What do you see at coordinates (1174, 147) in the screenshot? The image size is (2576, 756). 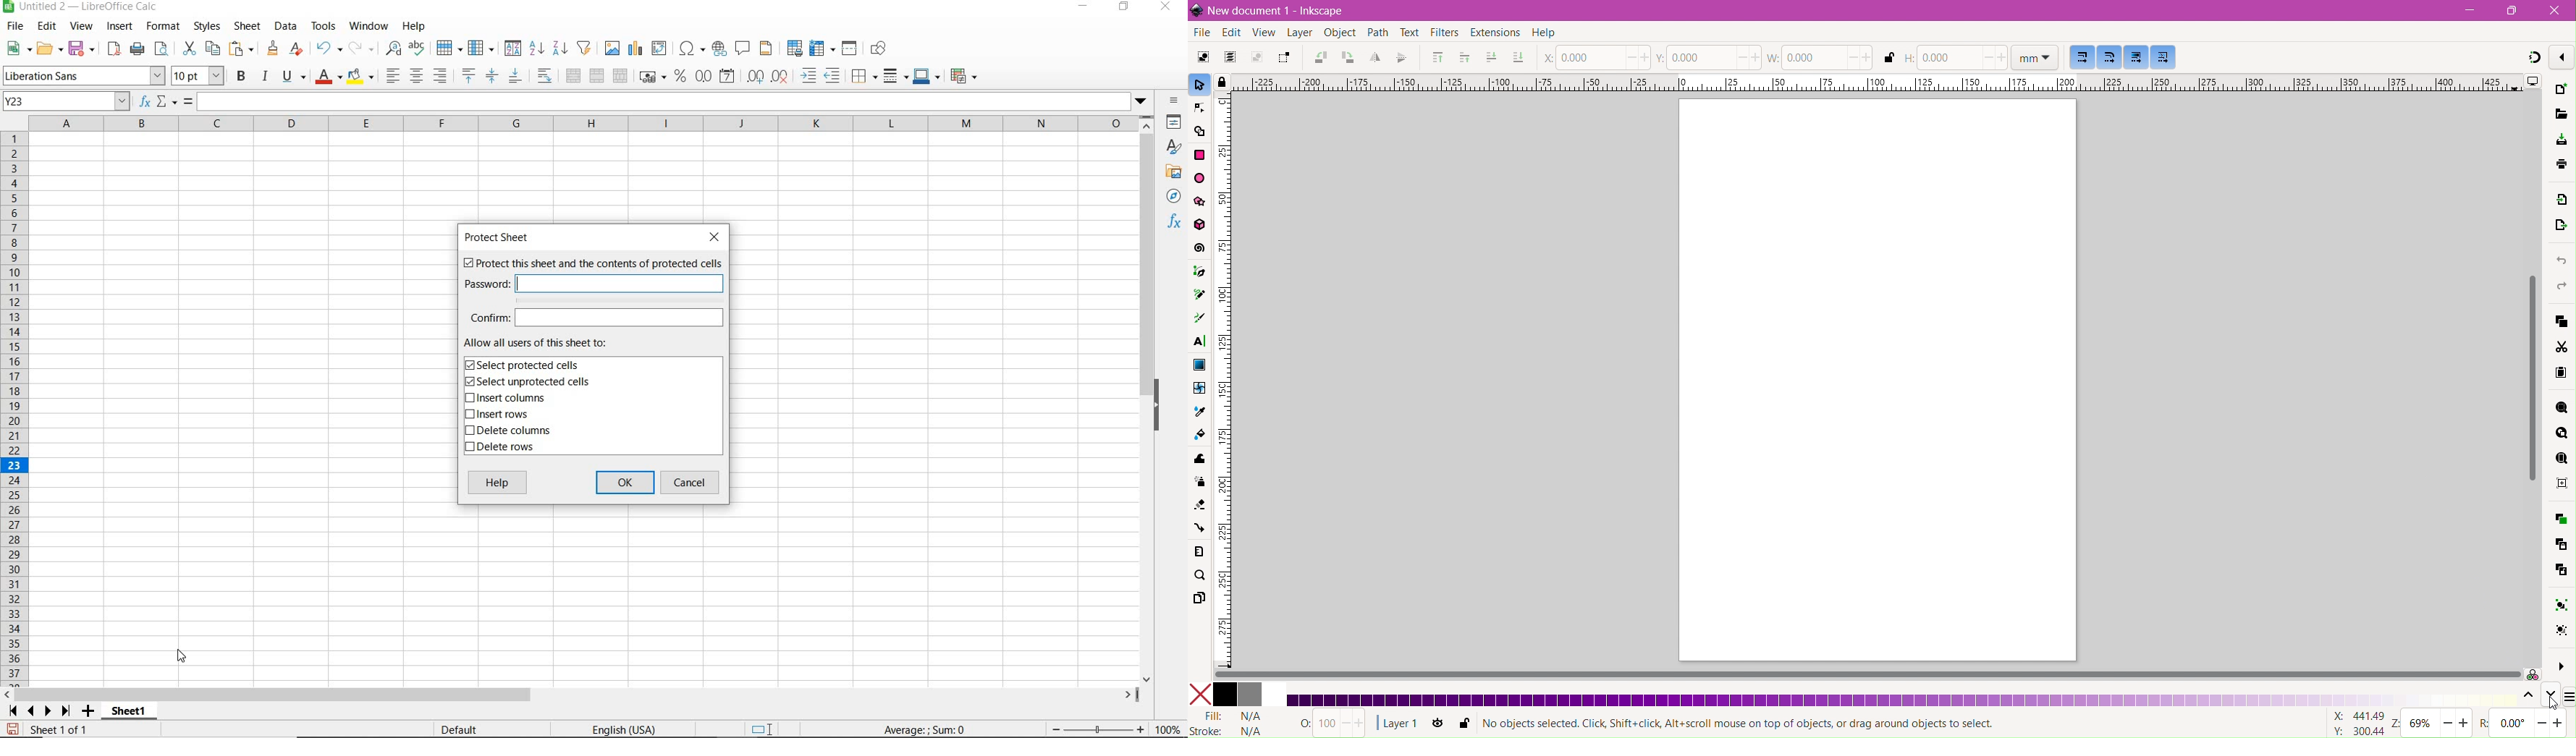 I see `STYLES` at bounding box center [1174, 147].